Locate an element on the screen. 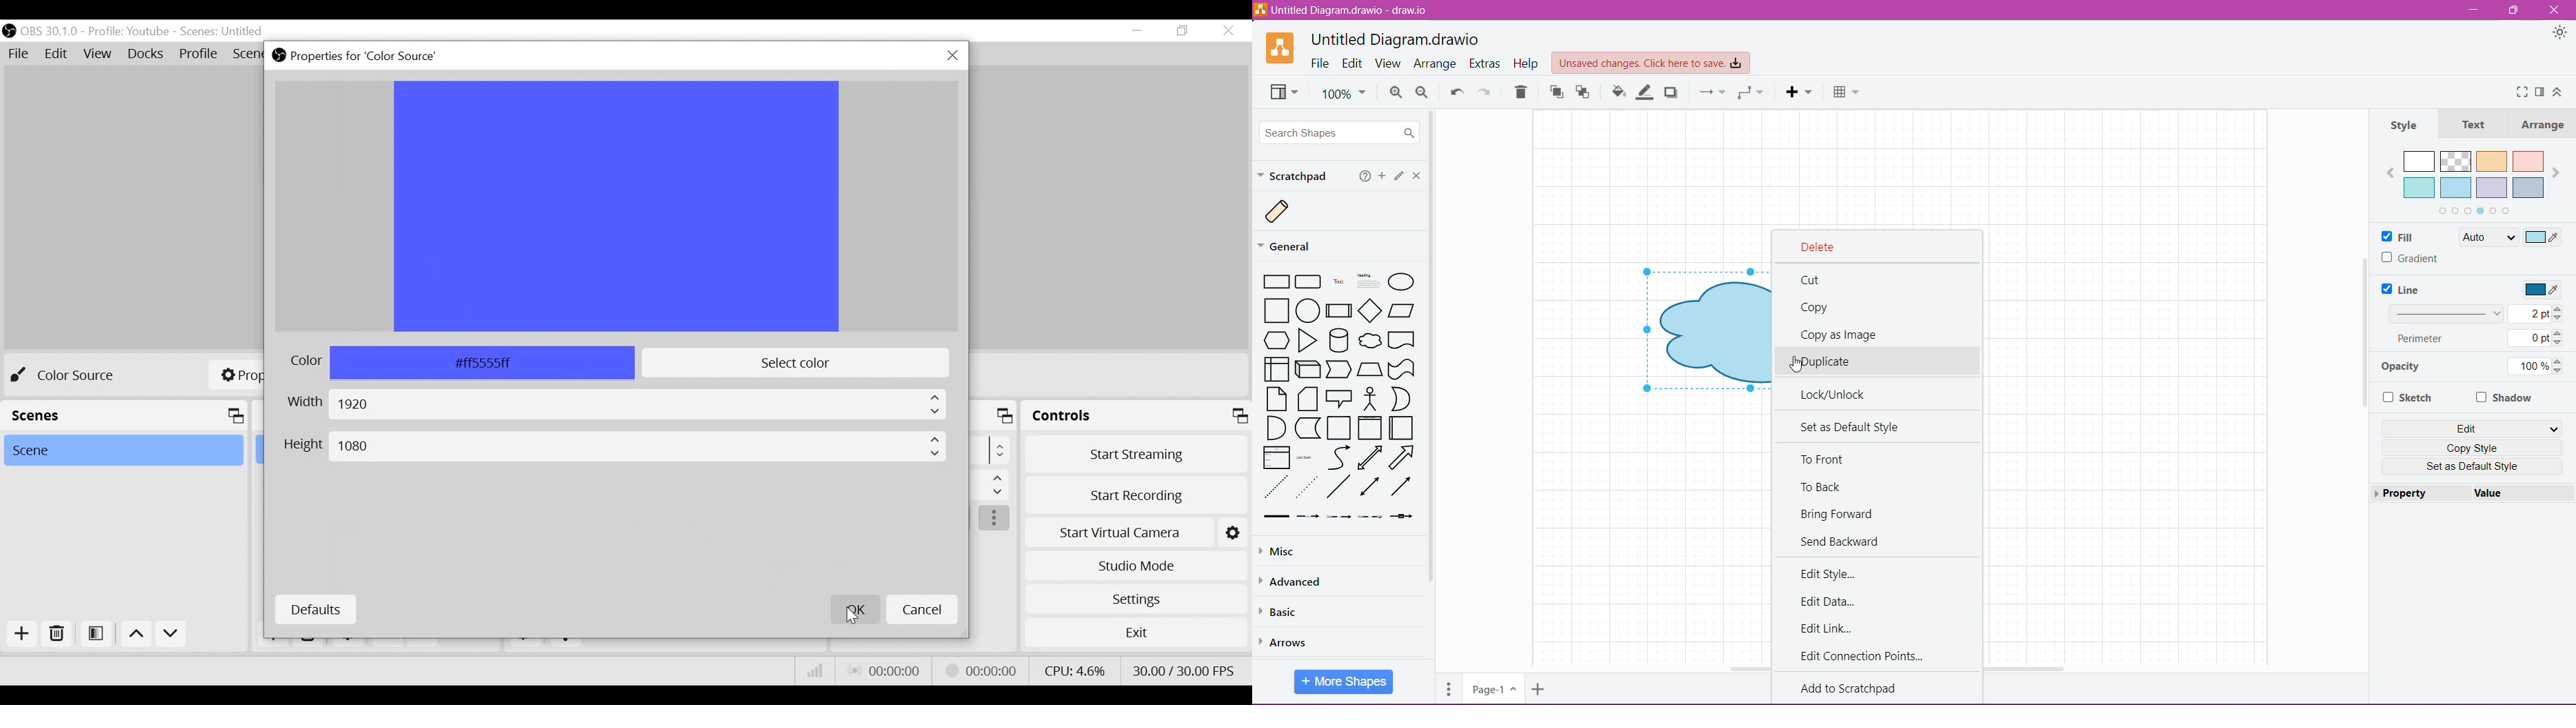 The height and width of the screenshot is (728, 2576). Search Shapes is located at coordinates (1338, 131).